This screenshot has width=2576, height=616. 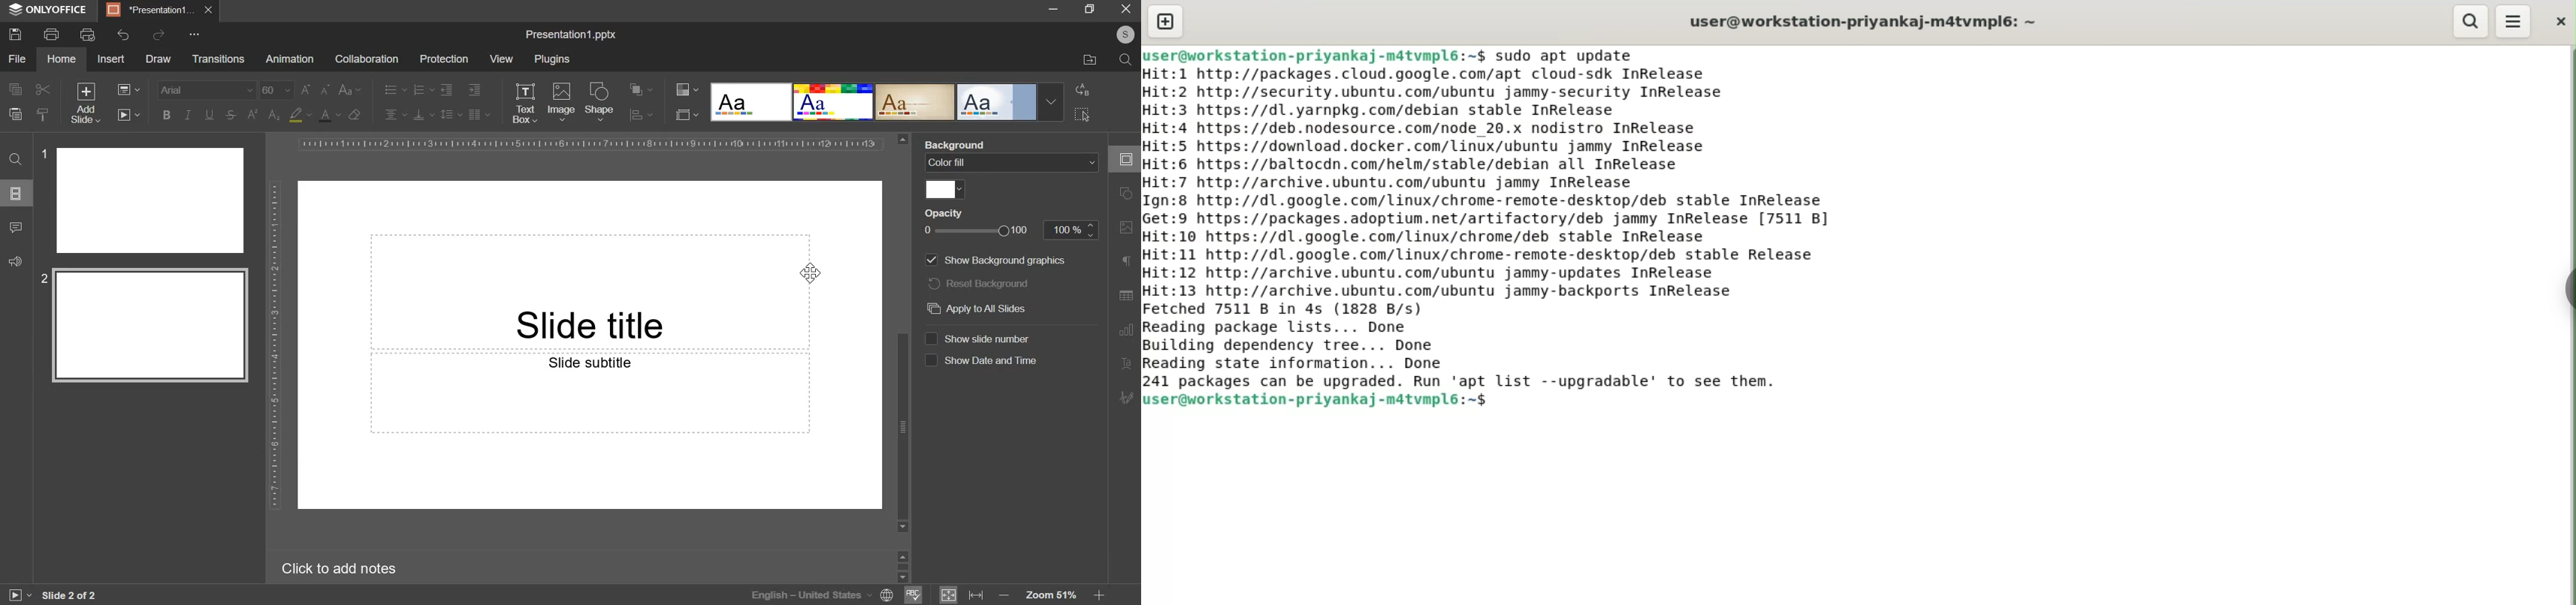 I want to click on horizontal alignment, so click(x=395, y=113).